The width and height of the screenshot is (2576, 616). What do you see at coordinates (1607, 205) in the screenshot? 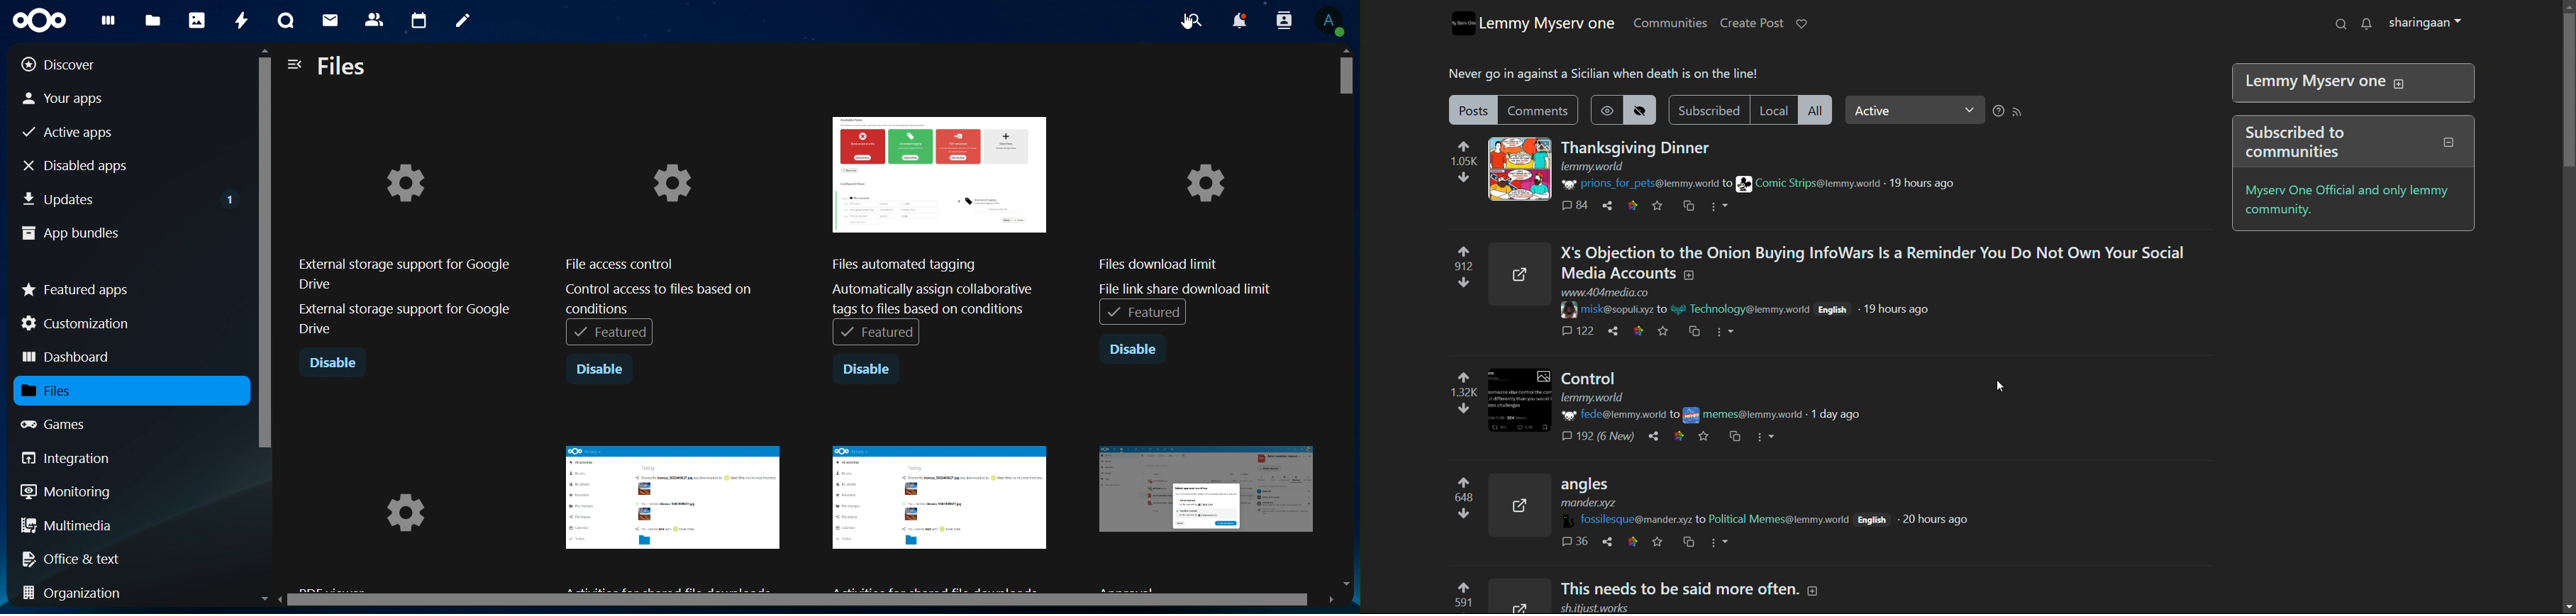
I see `share` at bounding box center [1607, 205].